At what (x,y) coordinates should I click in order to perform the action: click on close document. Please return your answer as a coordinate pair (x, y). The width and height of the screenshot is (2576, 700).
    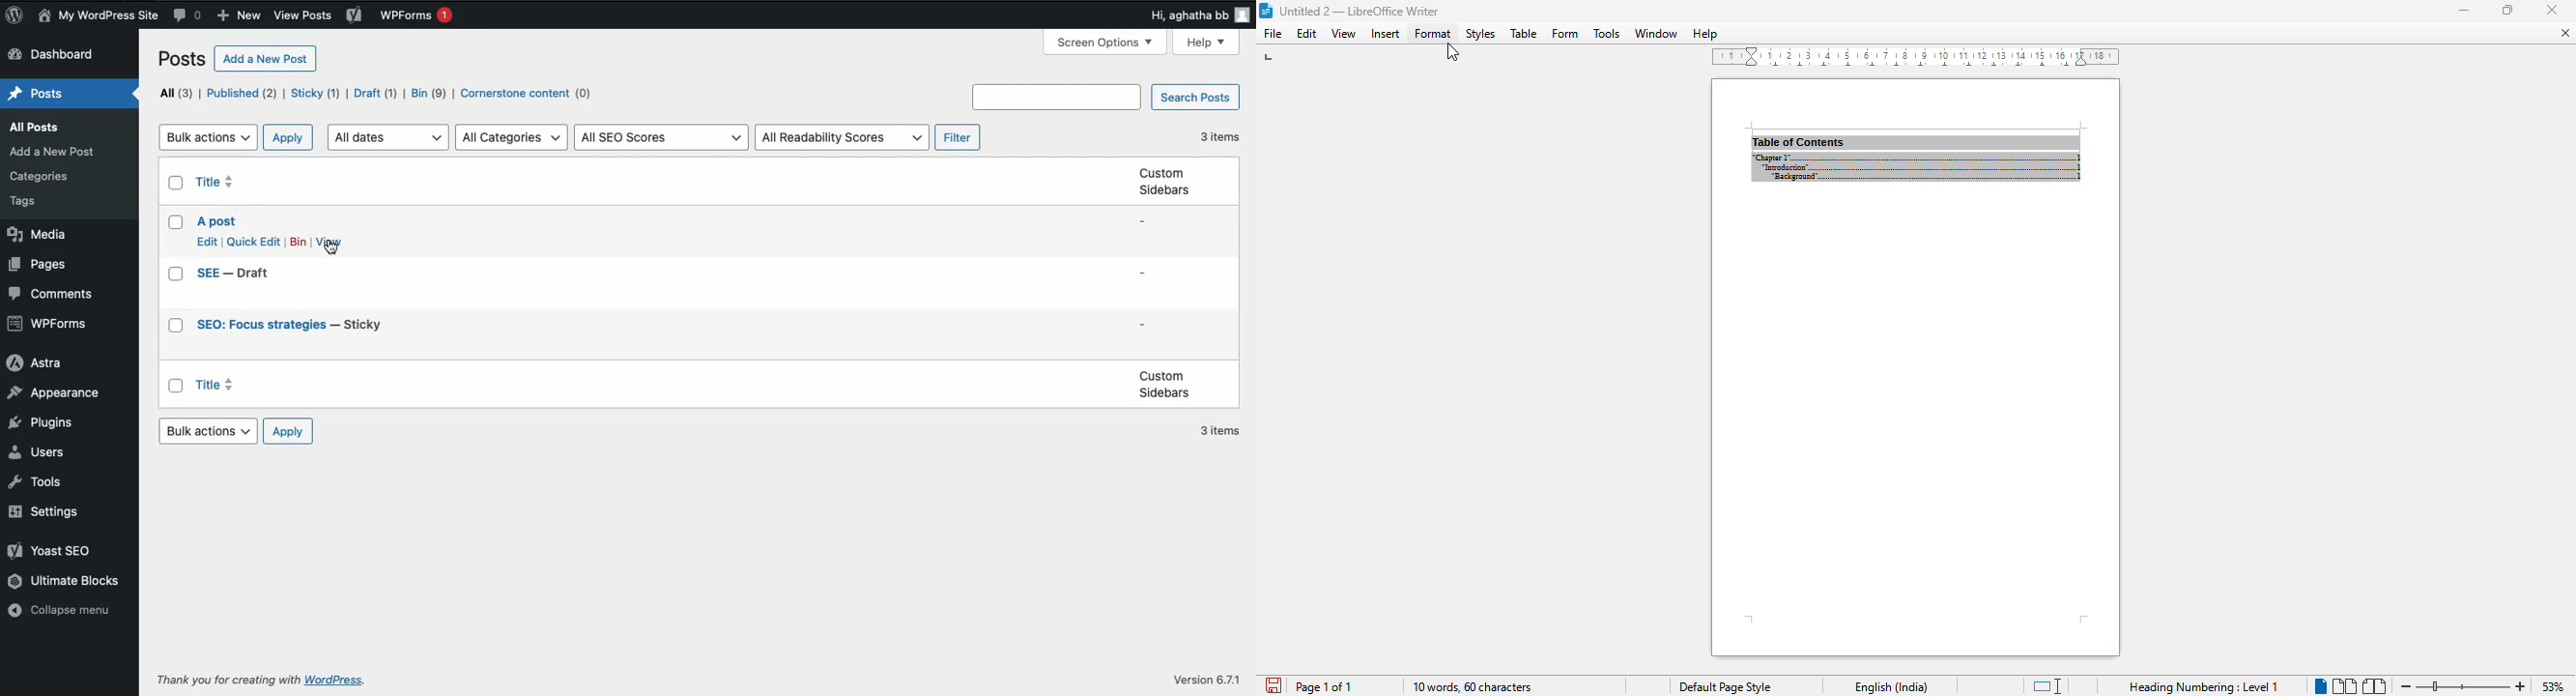
    Looking at the image, I should click on (2565, 33).